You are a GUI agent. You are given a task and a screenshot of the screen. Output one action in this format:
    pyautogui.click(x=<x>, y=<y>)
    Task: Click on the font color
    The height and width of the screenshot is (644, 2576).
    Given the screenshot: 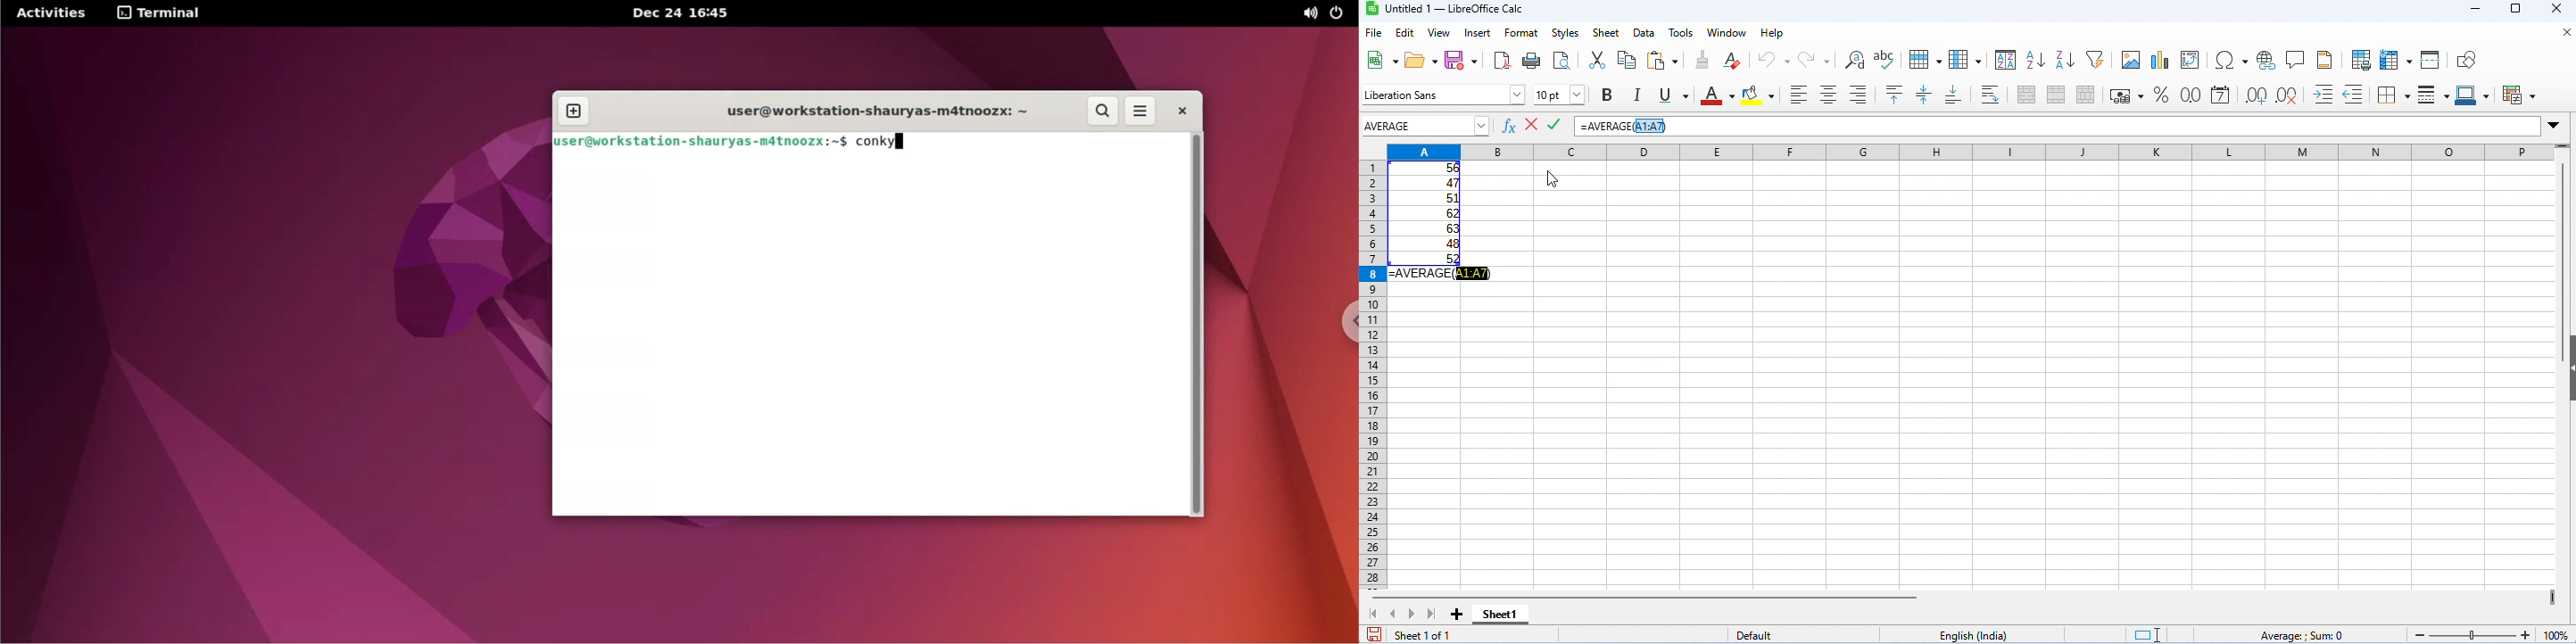 What is the action you would take?
    pyautogui.click(x=1714, y=95)
    